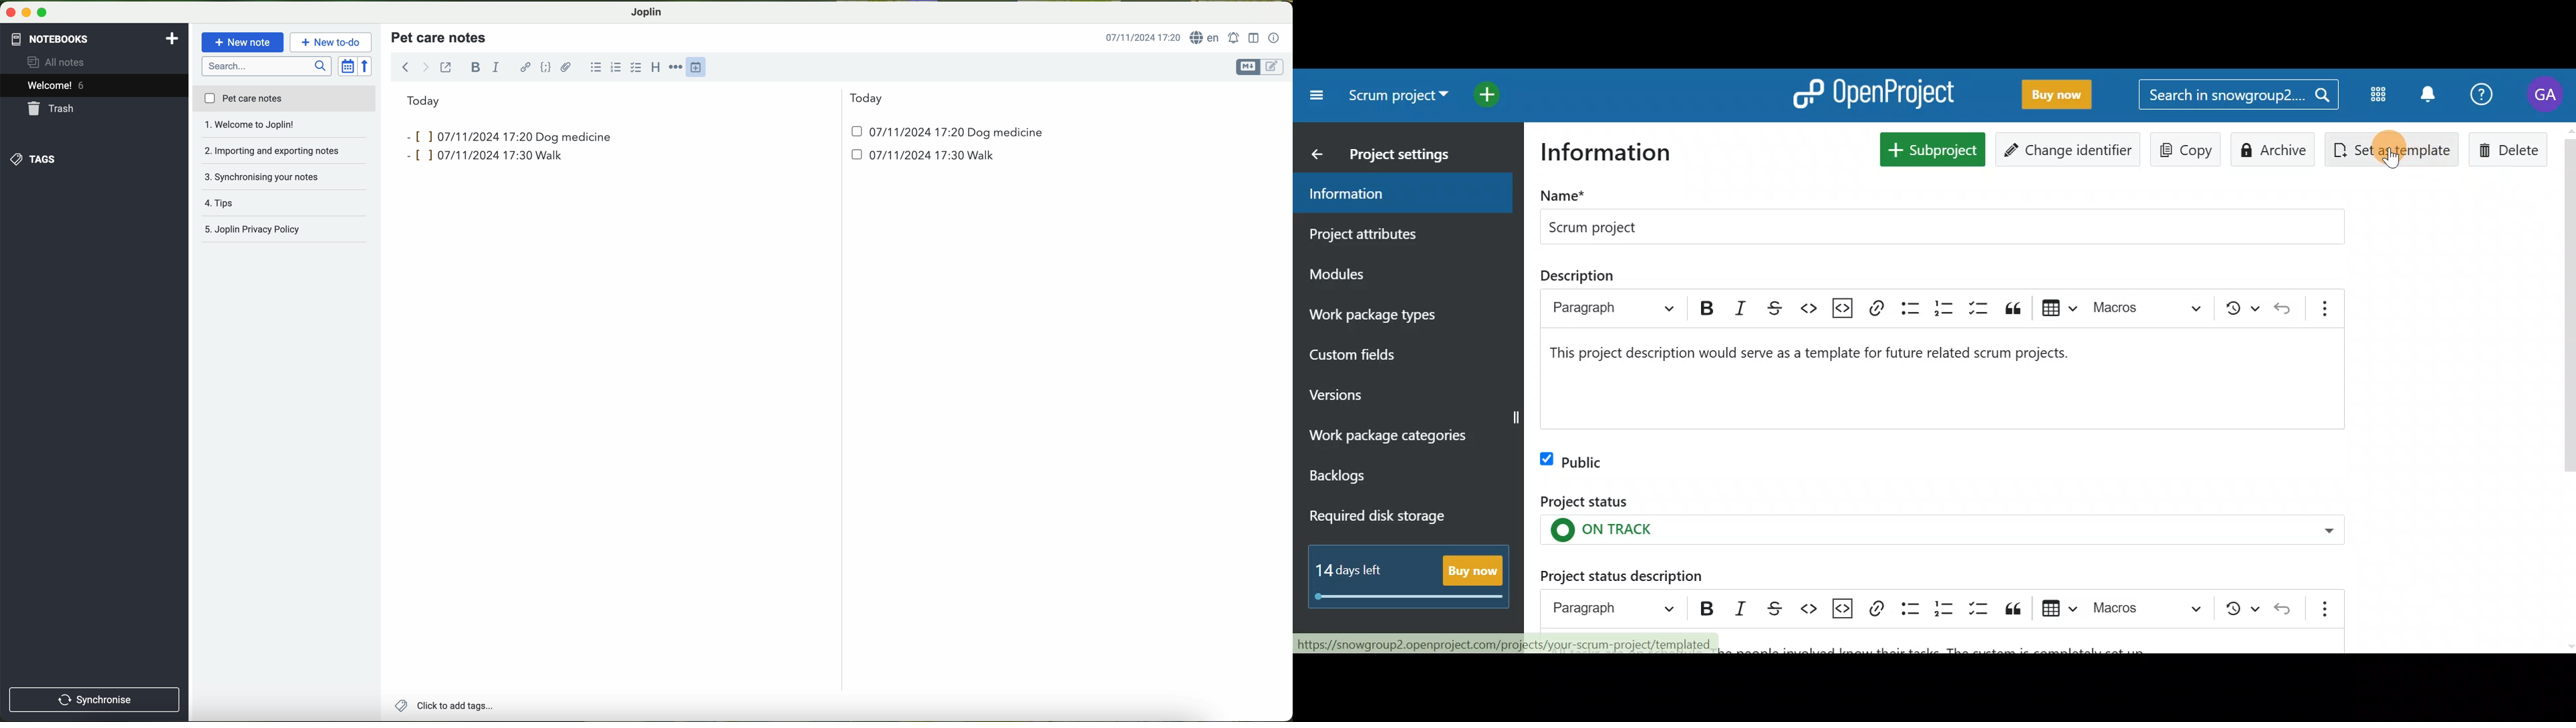 Image resolution: width=2576 pixels, height=728 pixels. Describe the element at coordinates (701, 67) in the screenshot. I see `insert time` at that location.